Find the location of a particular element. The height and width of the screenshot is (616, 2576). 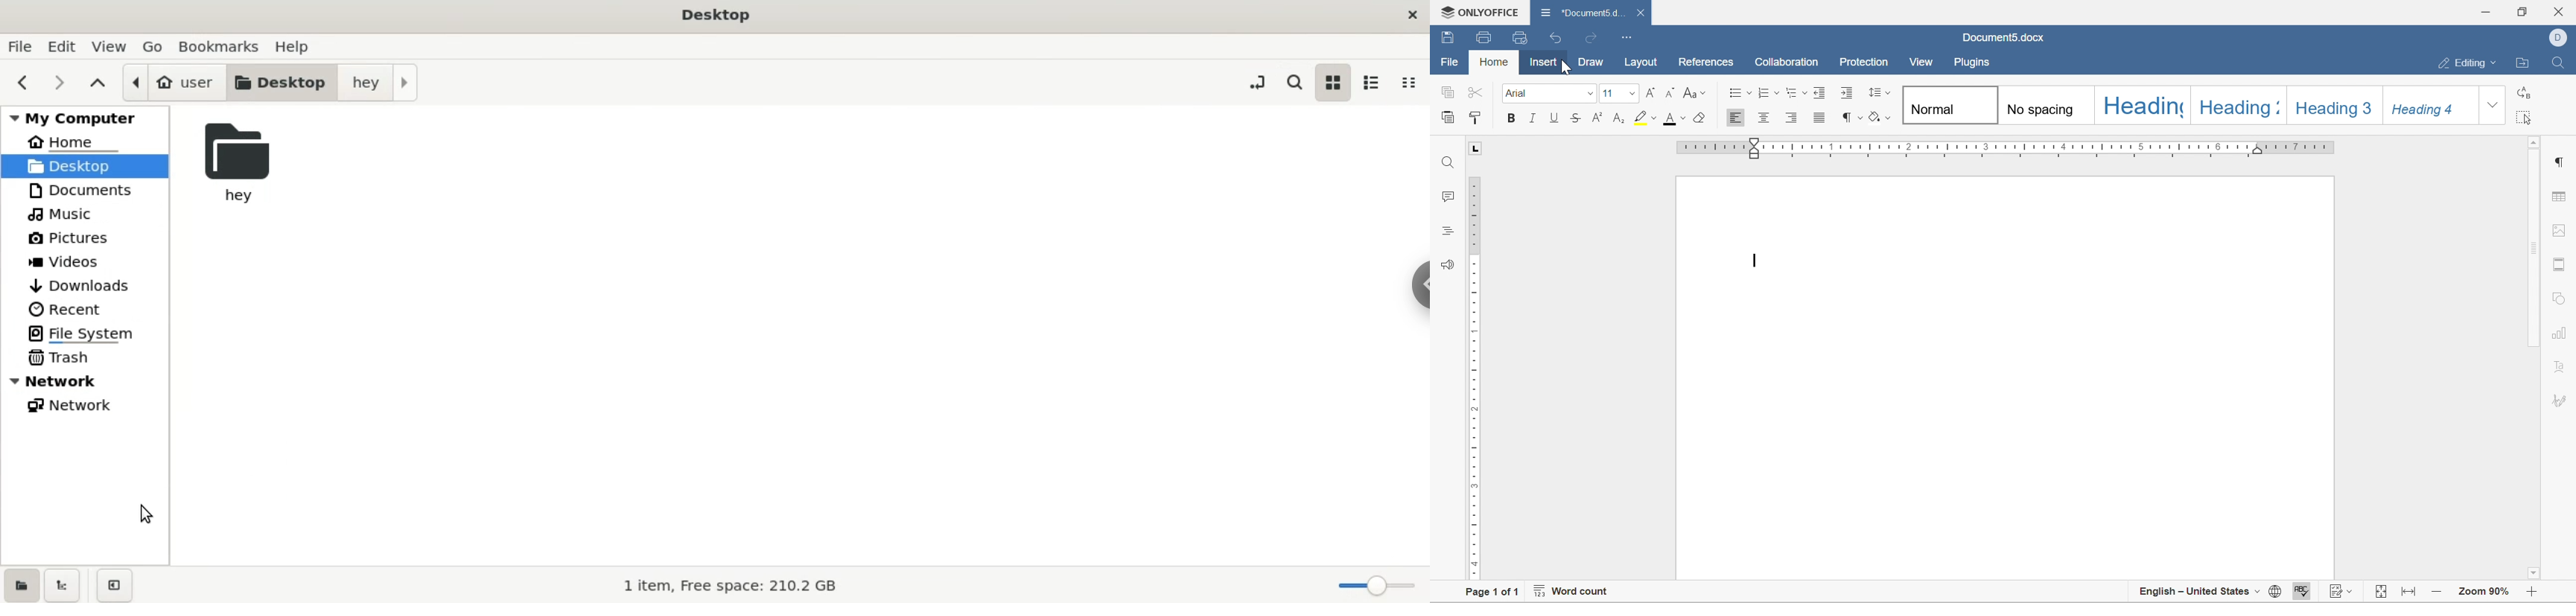

font is located at coordinates (1549, 94).